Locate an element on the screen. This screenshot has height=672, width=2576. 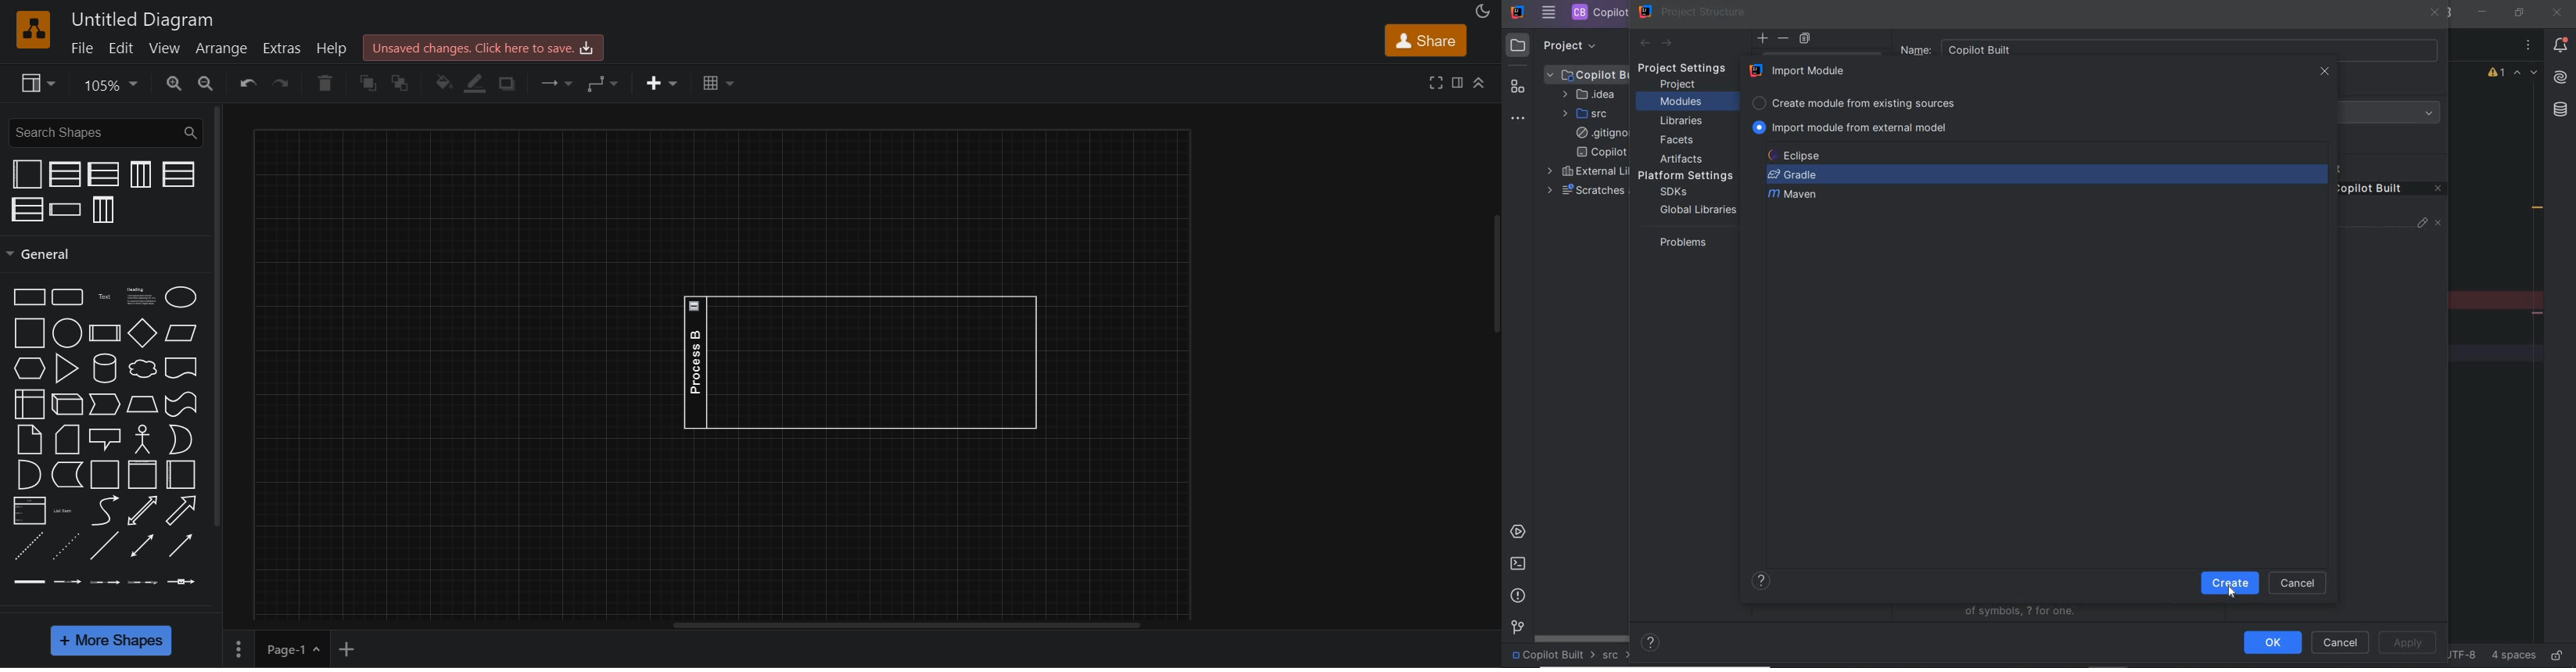
collapase/expand is located at coordinates (1480, 83).